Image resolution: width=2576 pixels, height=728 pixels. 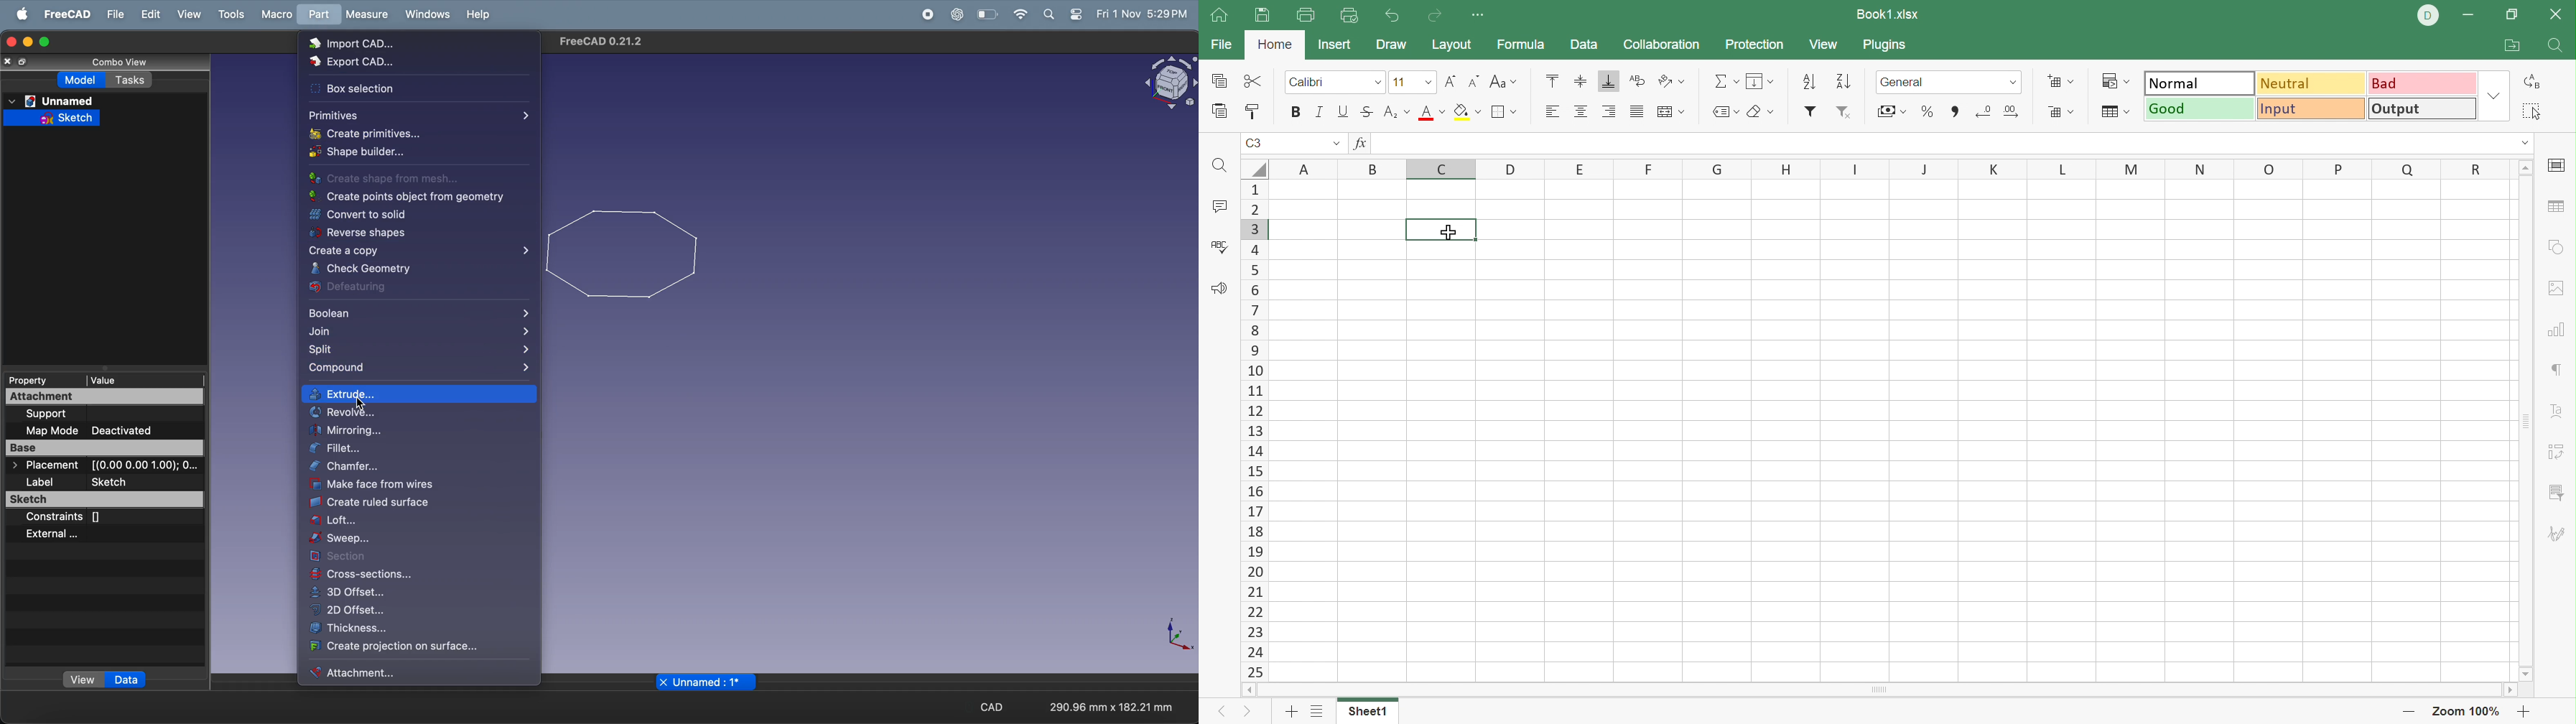 What do you see at coordinates (2556, 493) in the screenshot?
I see `Slicer settings` at bounding box center [2556, 493].